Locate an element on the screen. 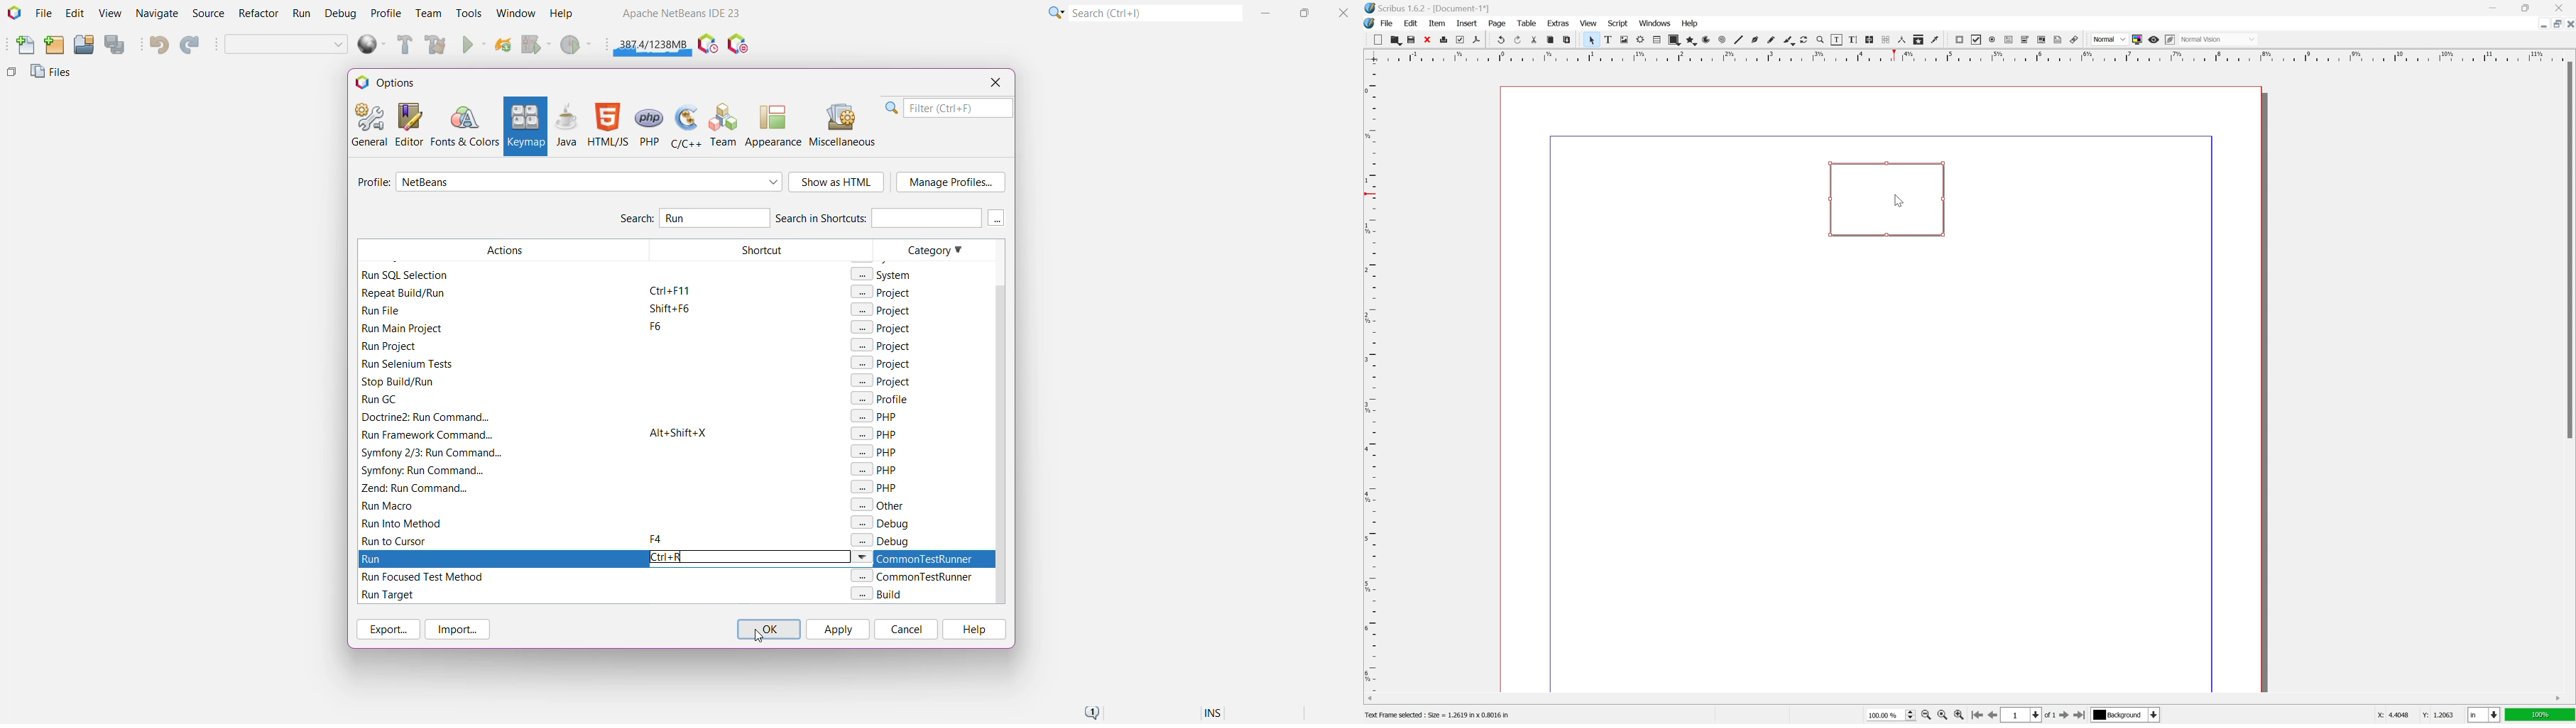 The width and height of the screenshot is (2576, 728). copy is located at coordinates (1550, 39).